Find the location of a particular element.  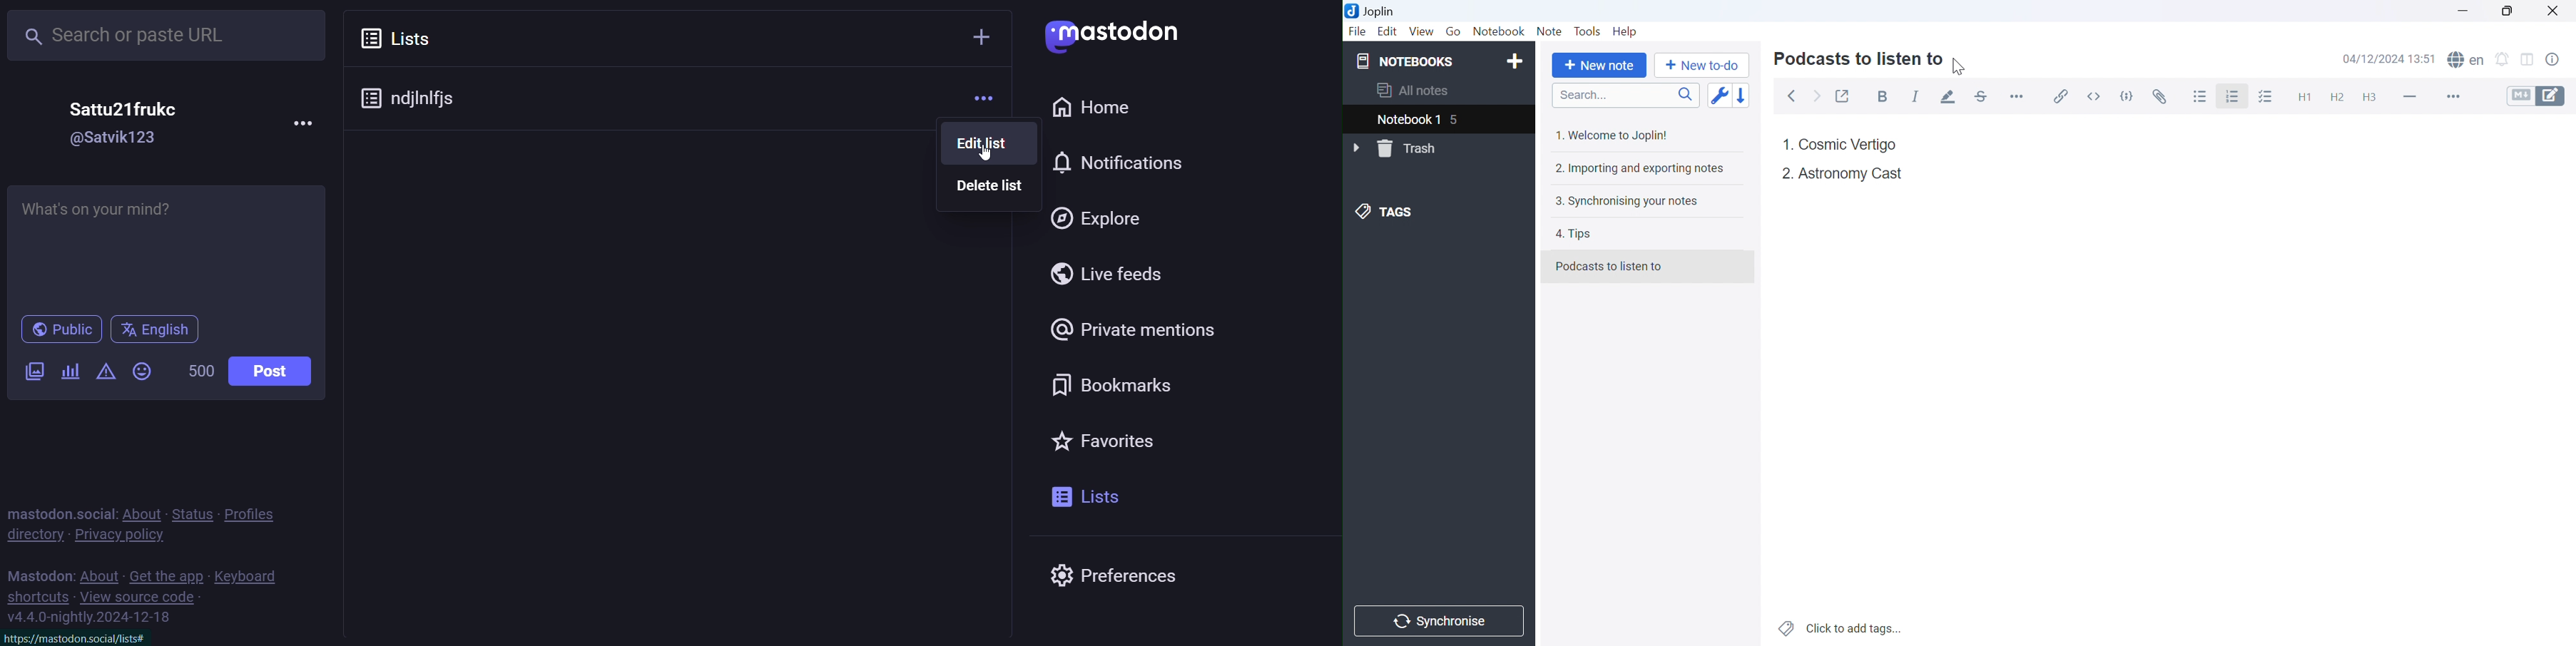

public is located at coordinates (59, 329).